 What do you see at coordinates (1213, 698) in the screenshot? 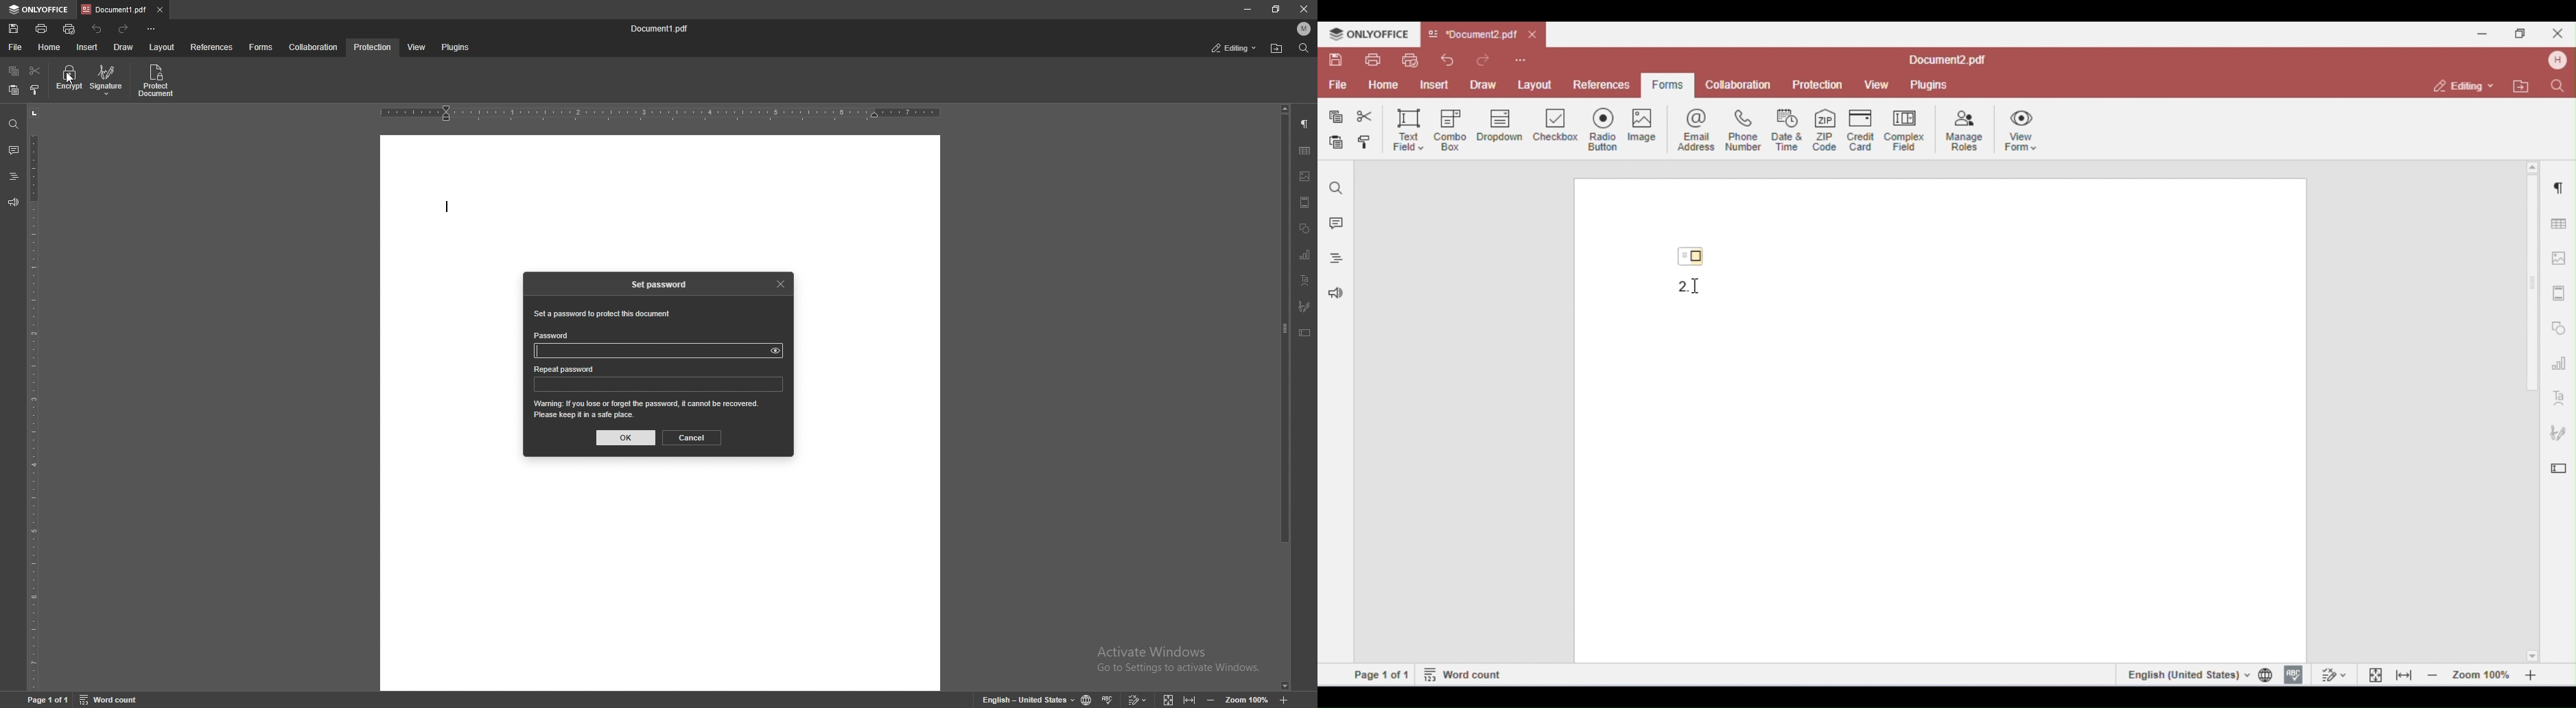
I see `zoom out` at bounding box center [1213, 698].